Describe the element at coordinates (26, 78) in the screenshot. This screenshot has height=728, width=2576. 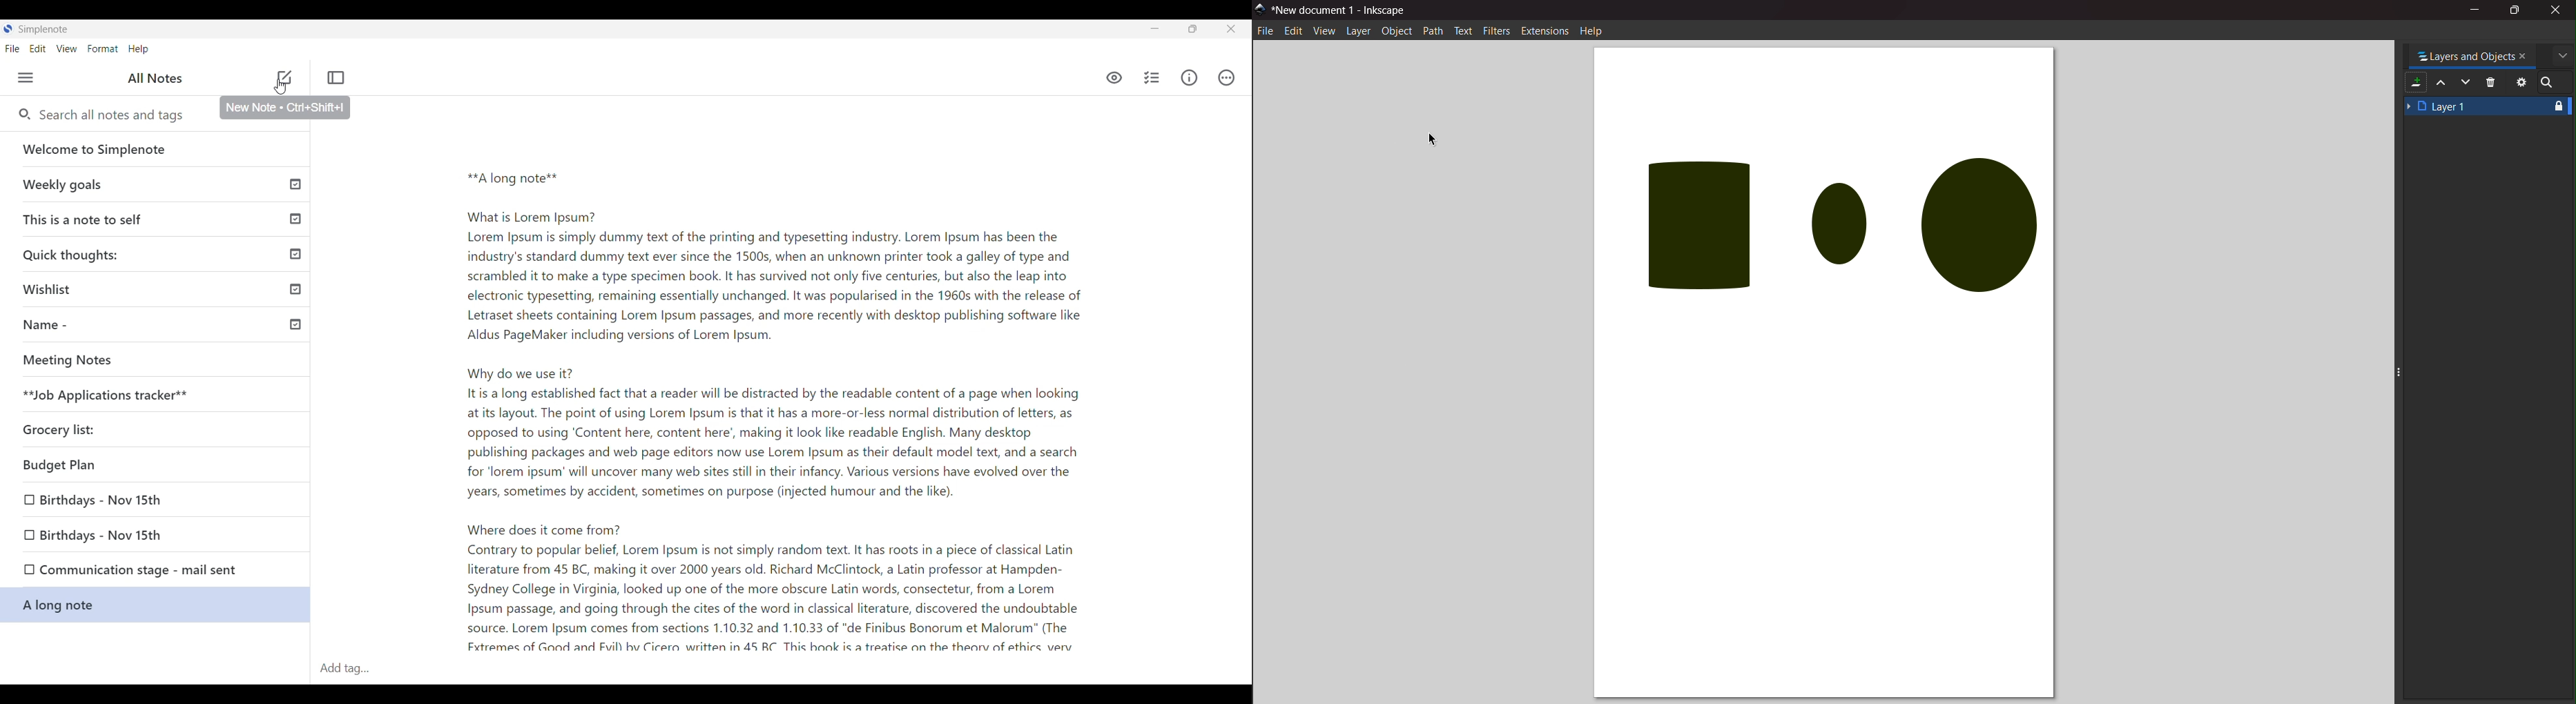
I see `Menu` at that location.